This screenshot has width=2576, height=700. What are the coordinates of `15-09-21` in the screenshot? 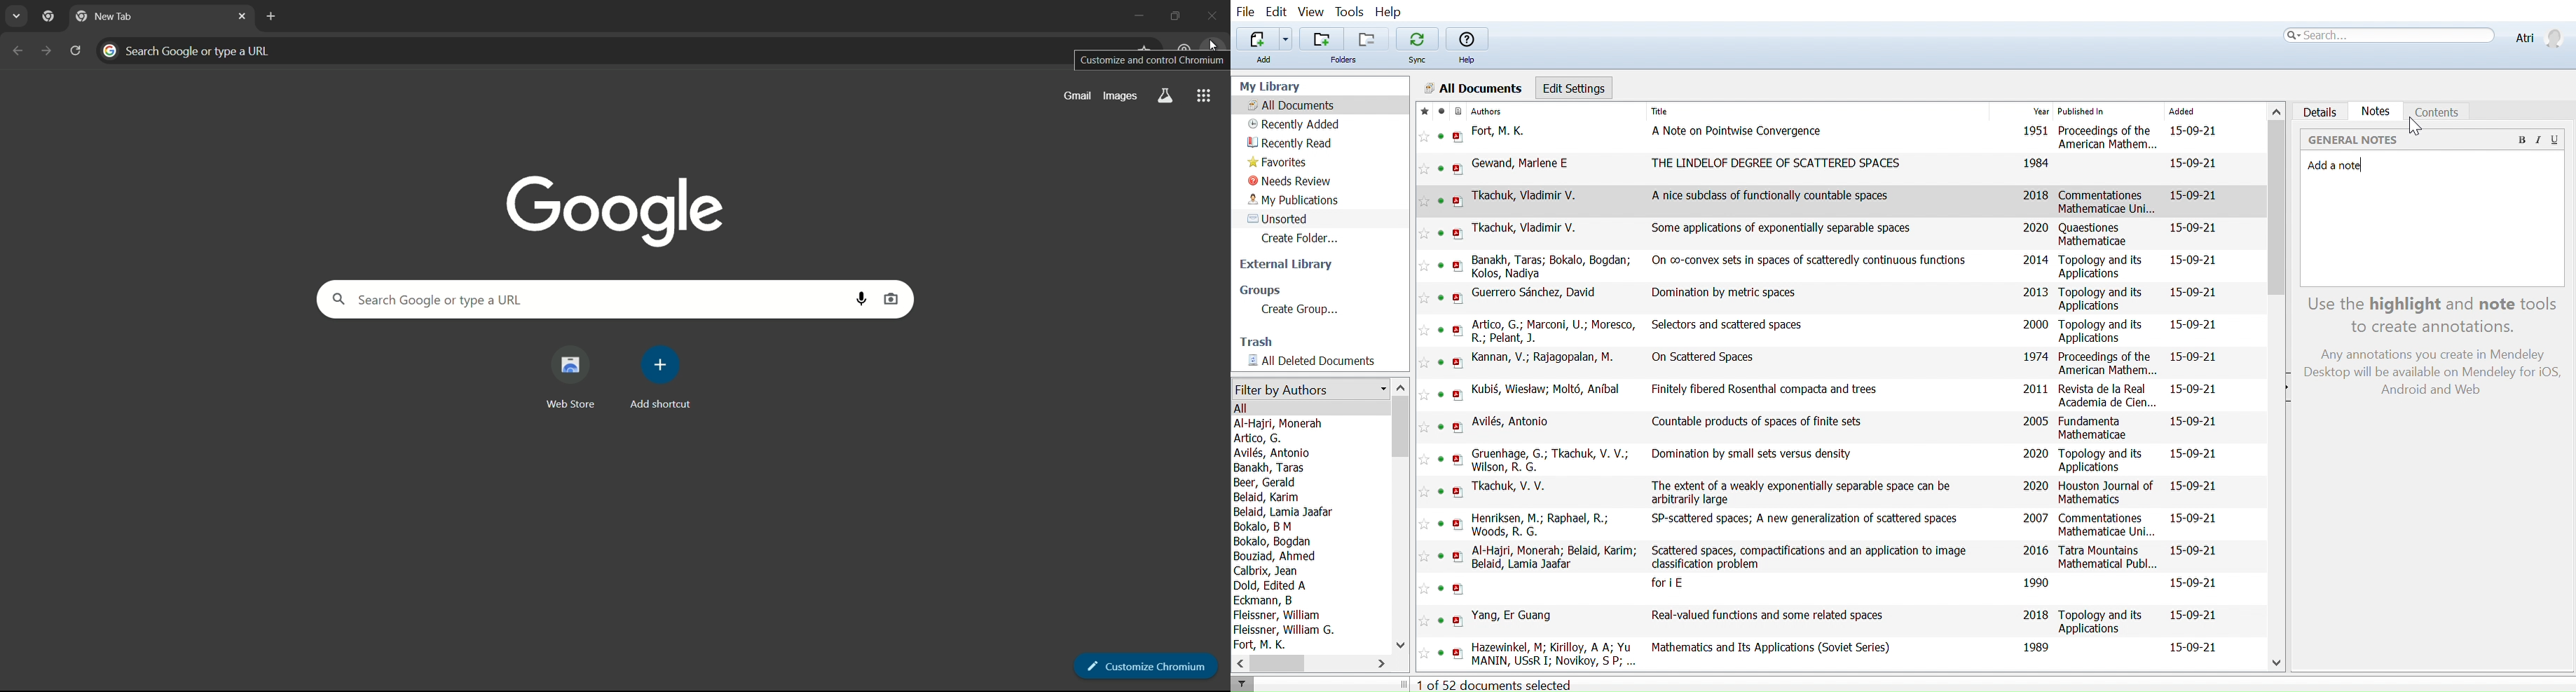 It's located at (2196, 486).